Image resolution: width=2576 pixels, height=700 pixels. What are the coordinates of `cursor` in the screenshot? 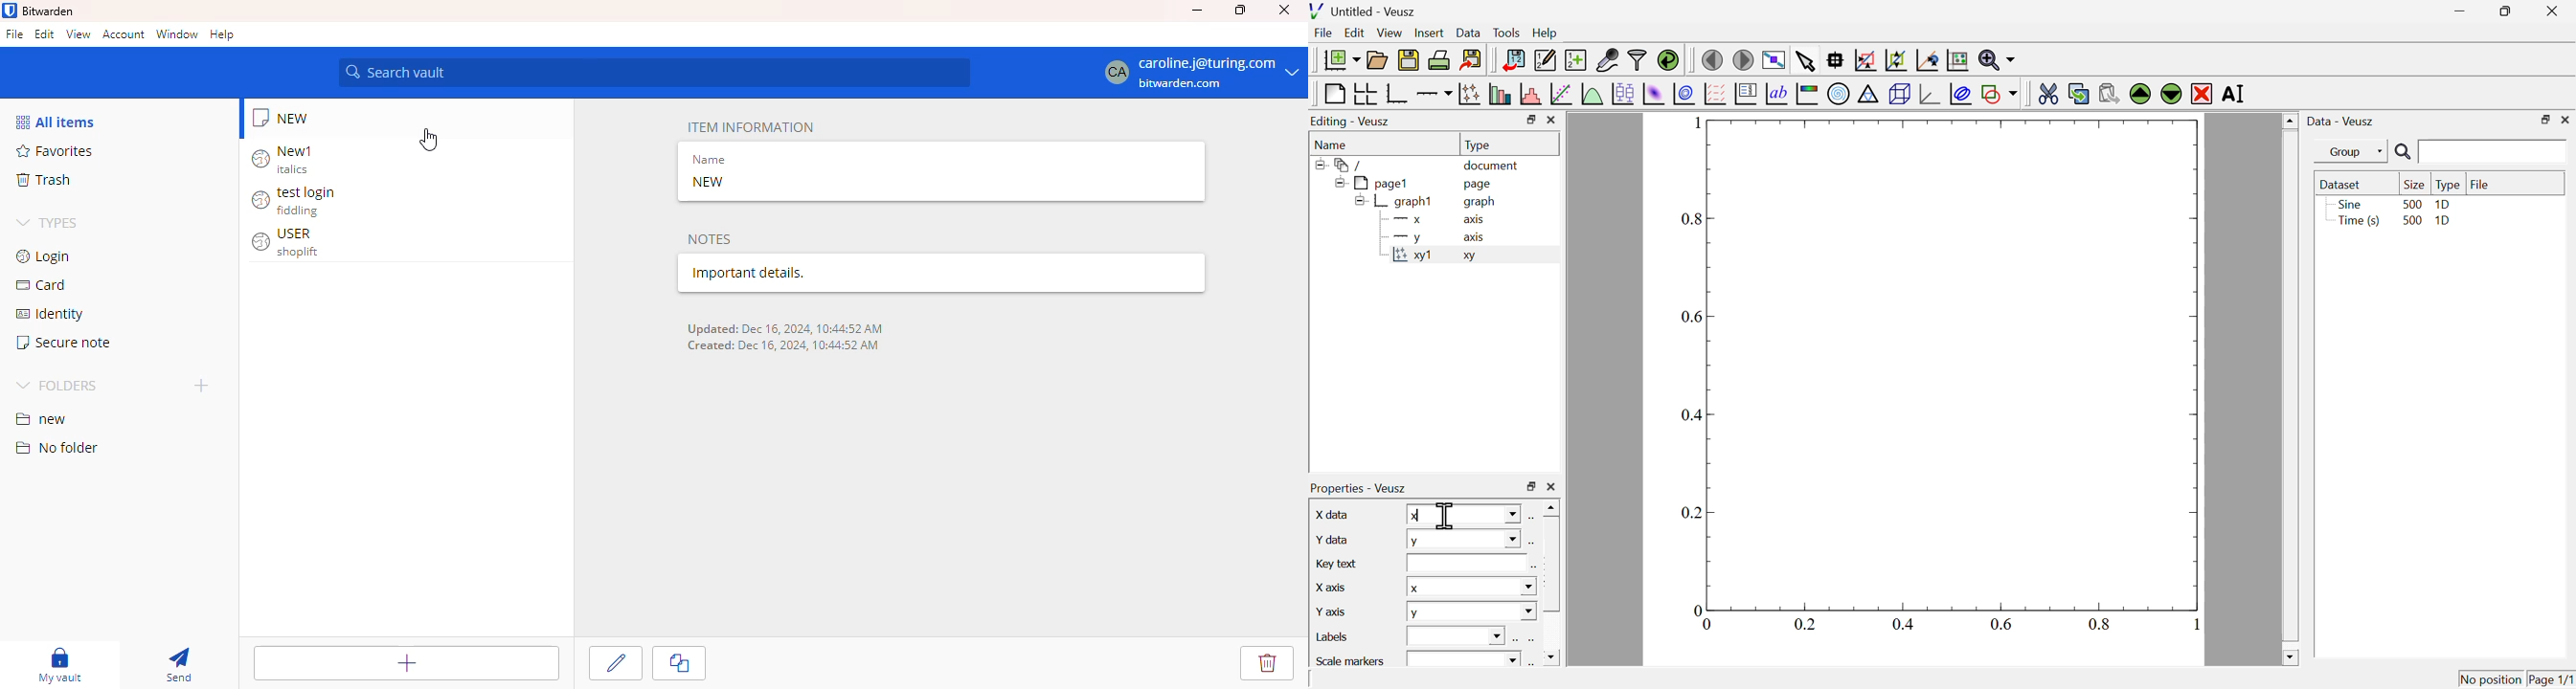 It's located at (428, 140).